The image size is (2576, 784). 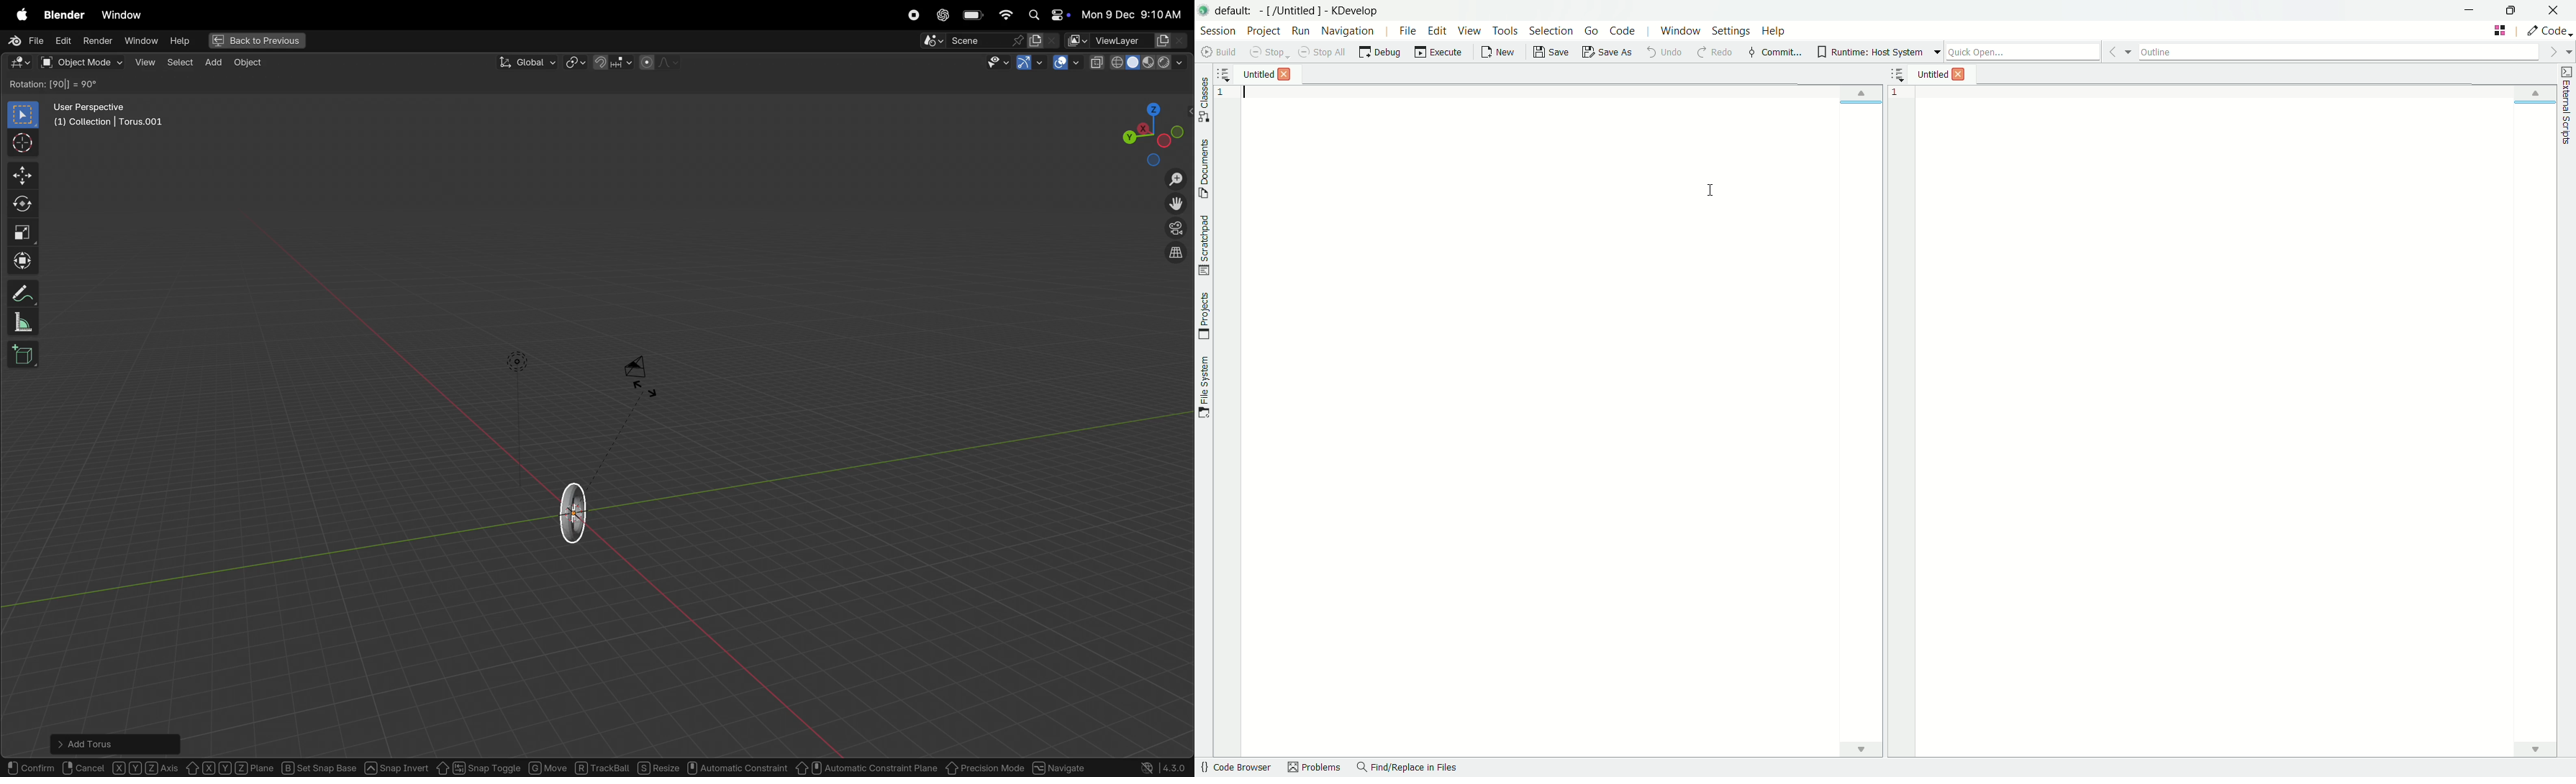 What do you see at coordinates (1268, 51) in the screenshot?
I see `stop` at bounding box center [1268, 51].